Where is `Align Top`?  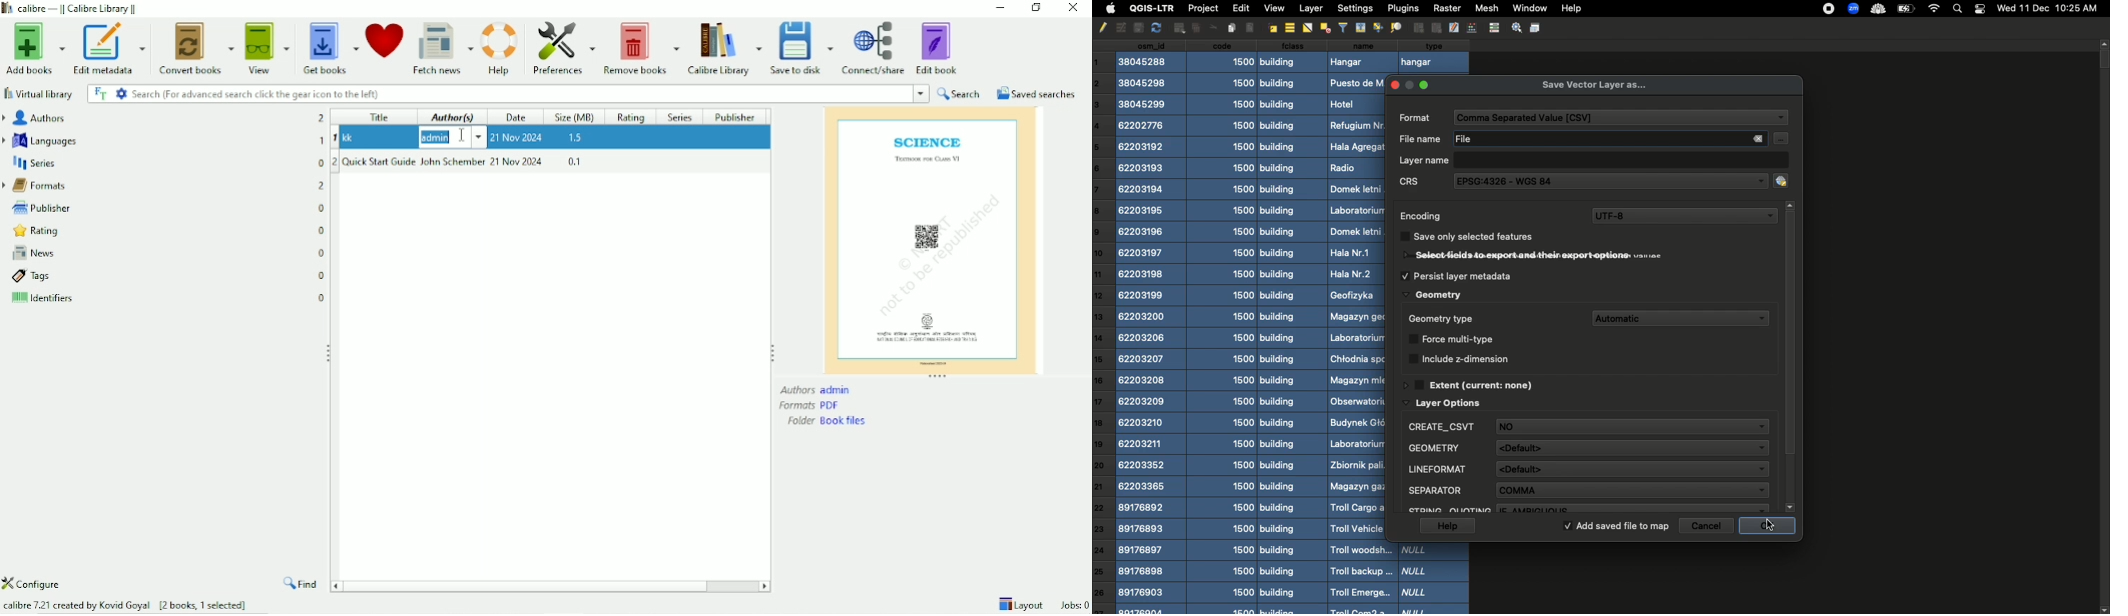 Align Top is located at coordinates (1361, 27).